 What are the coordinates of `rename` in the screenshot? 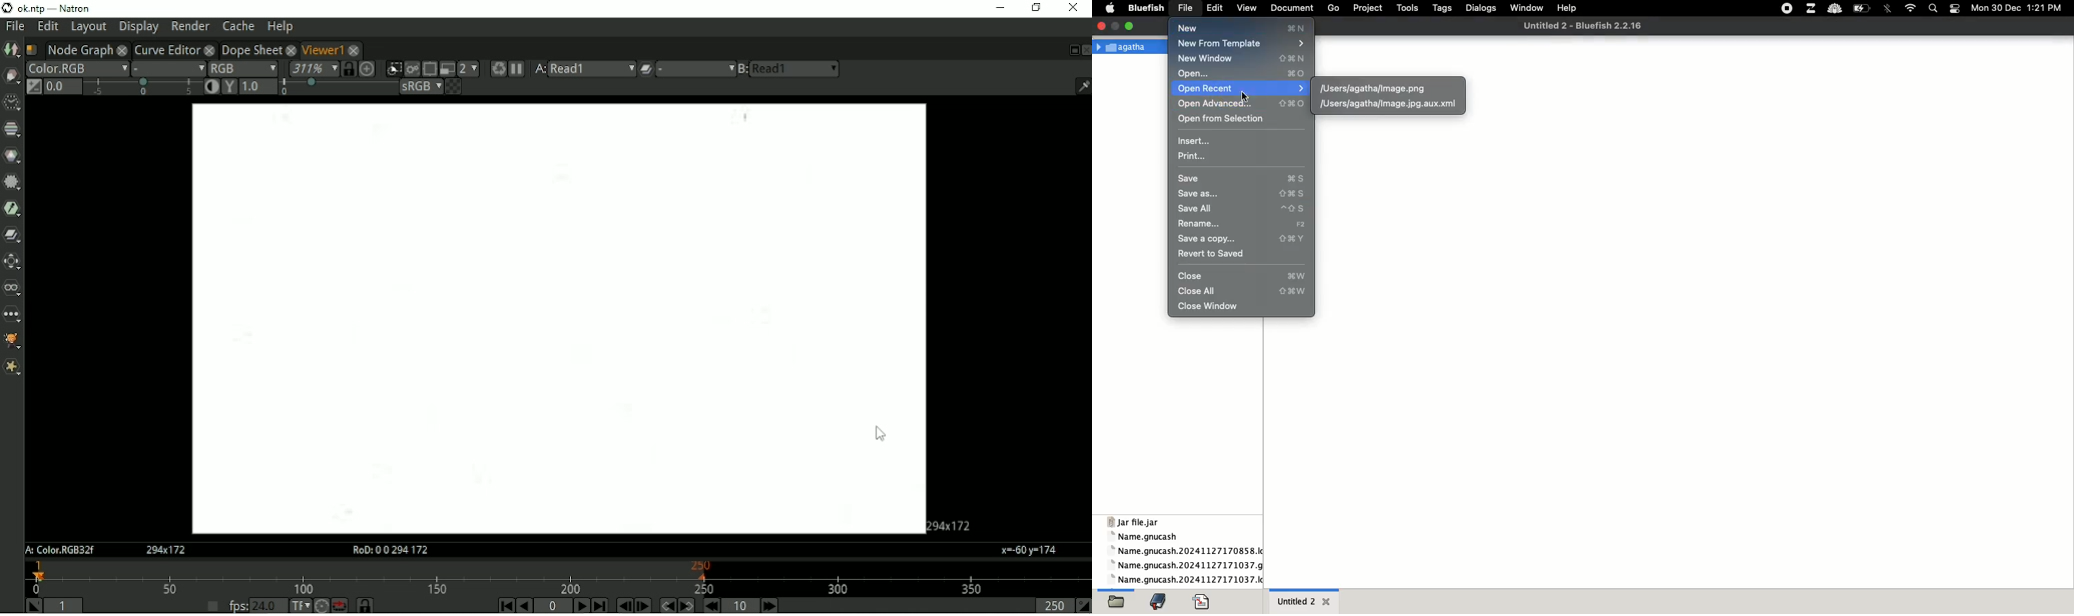 It's located at (1242, 223).